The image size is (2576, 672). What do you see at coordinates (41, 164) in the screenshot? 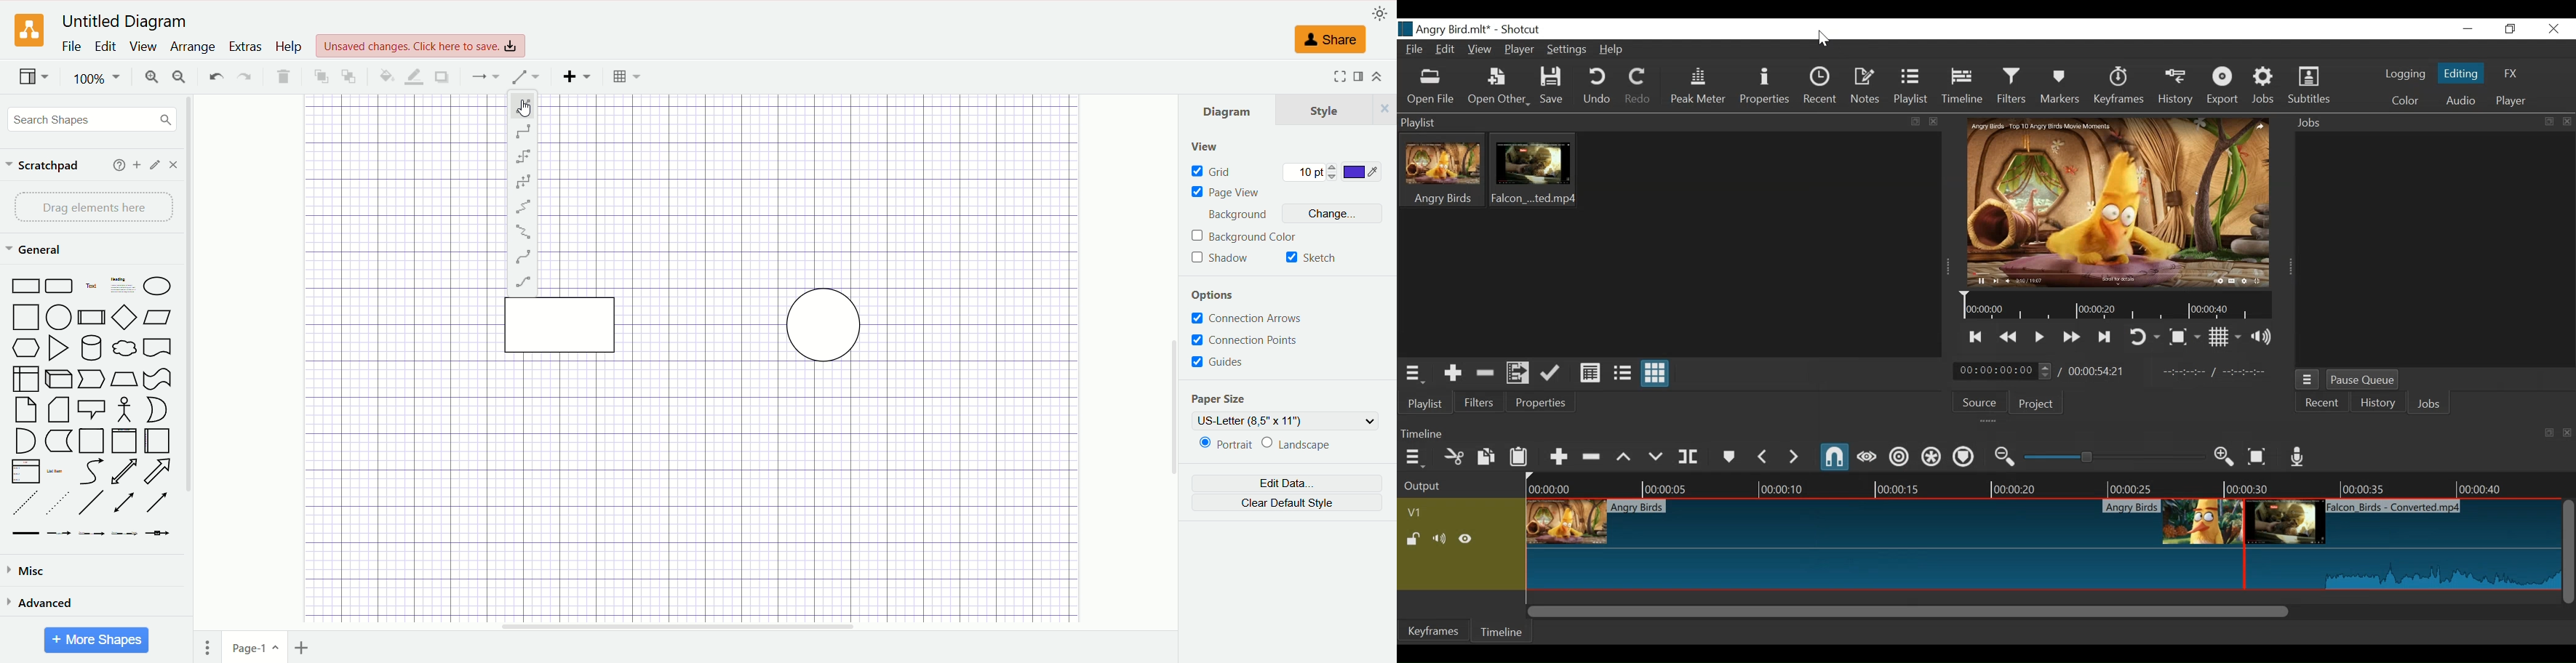
I see `scratchpad` at bounding box center [41, 164].